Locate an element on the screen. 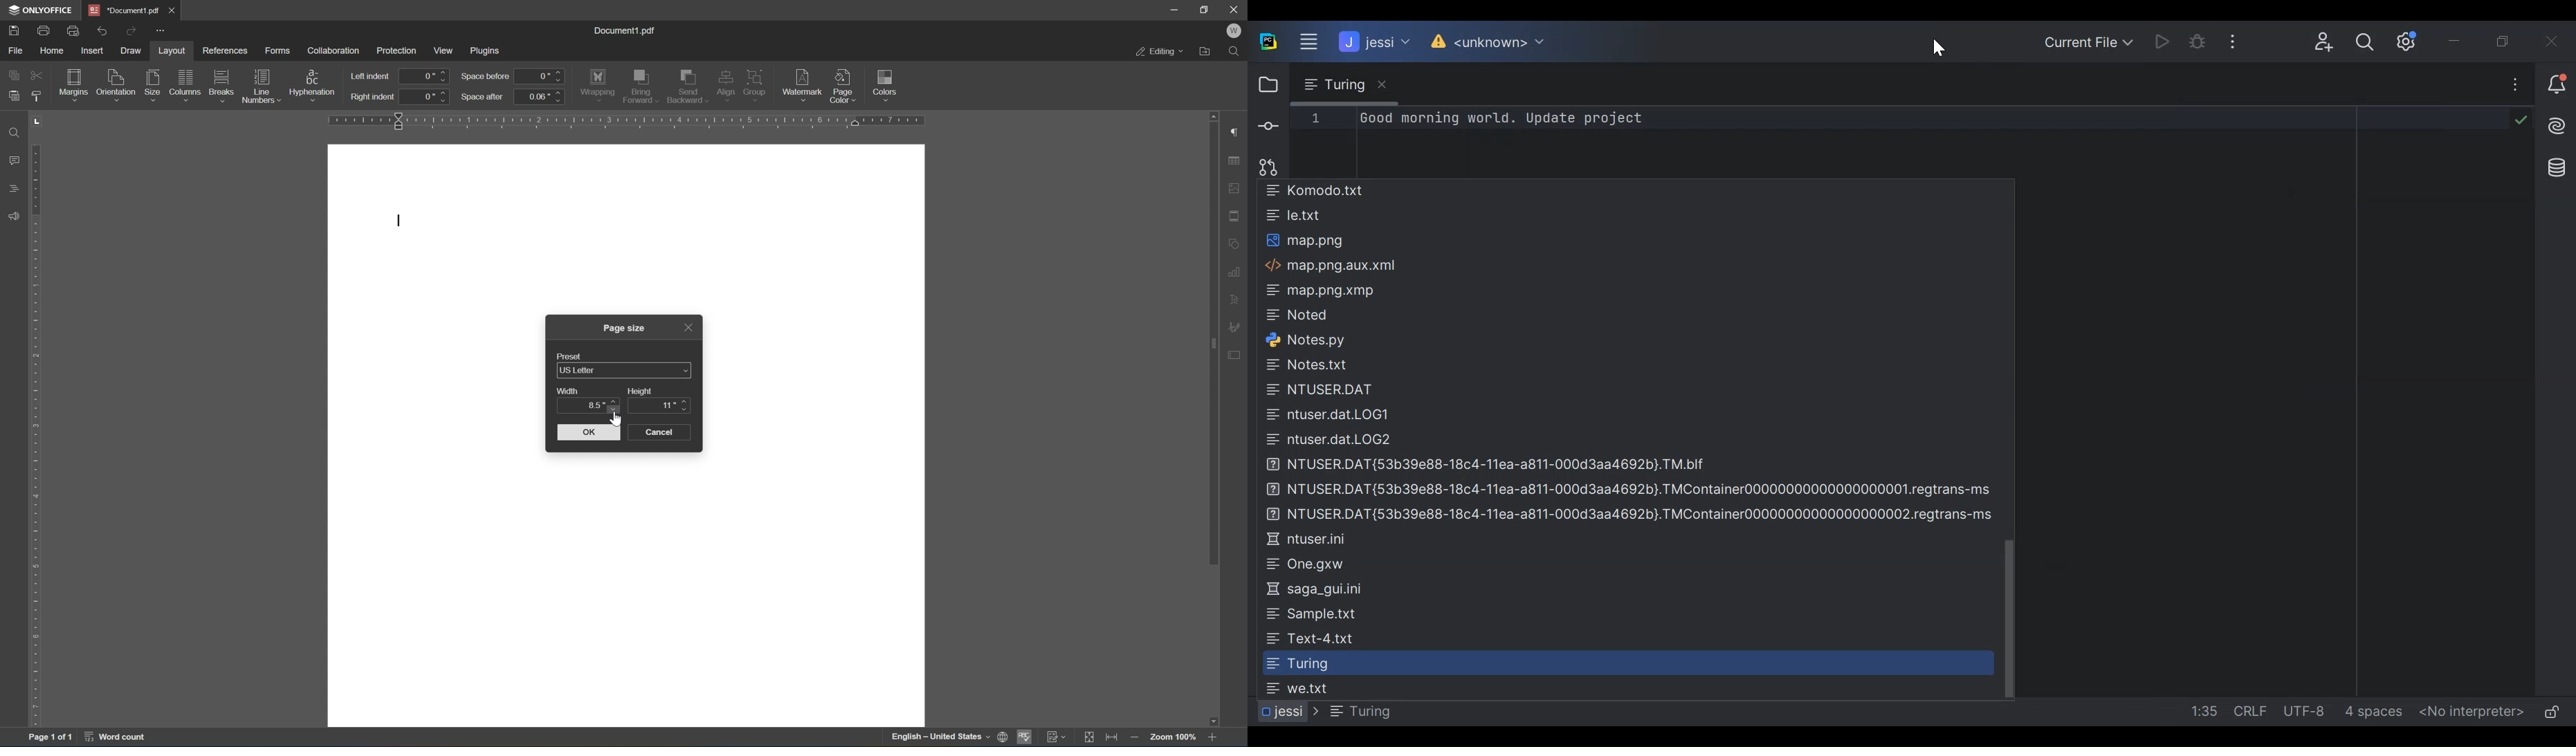 The height and width of the screenshot is (756, 2576). page 1 of 1 is located at coordinates (52, 739).